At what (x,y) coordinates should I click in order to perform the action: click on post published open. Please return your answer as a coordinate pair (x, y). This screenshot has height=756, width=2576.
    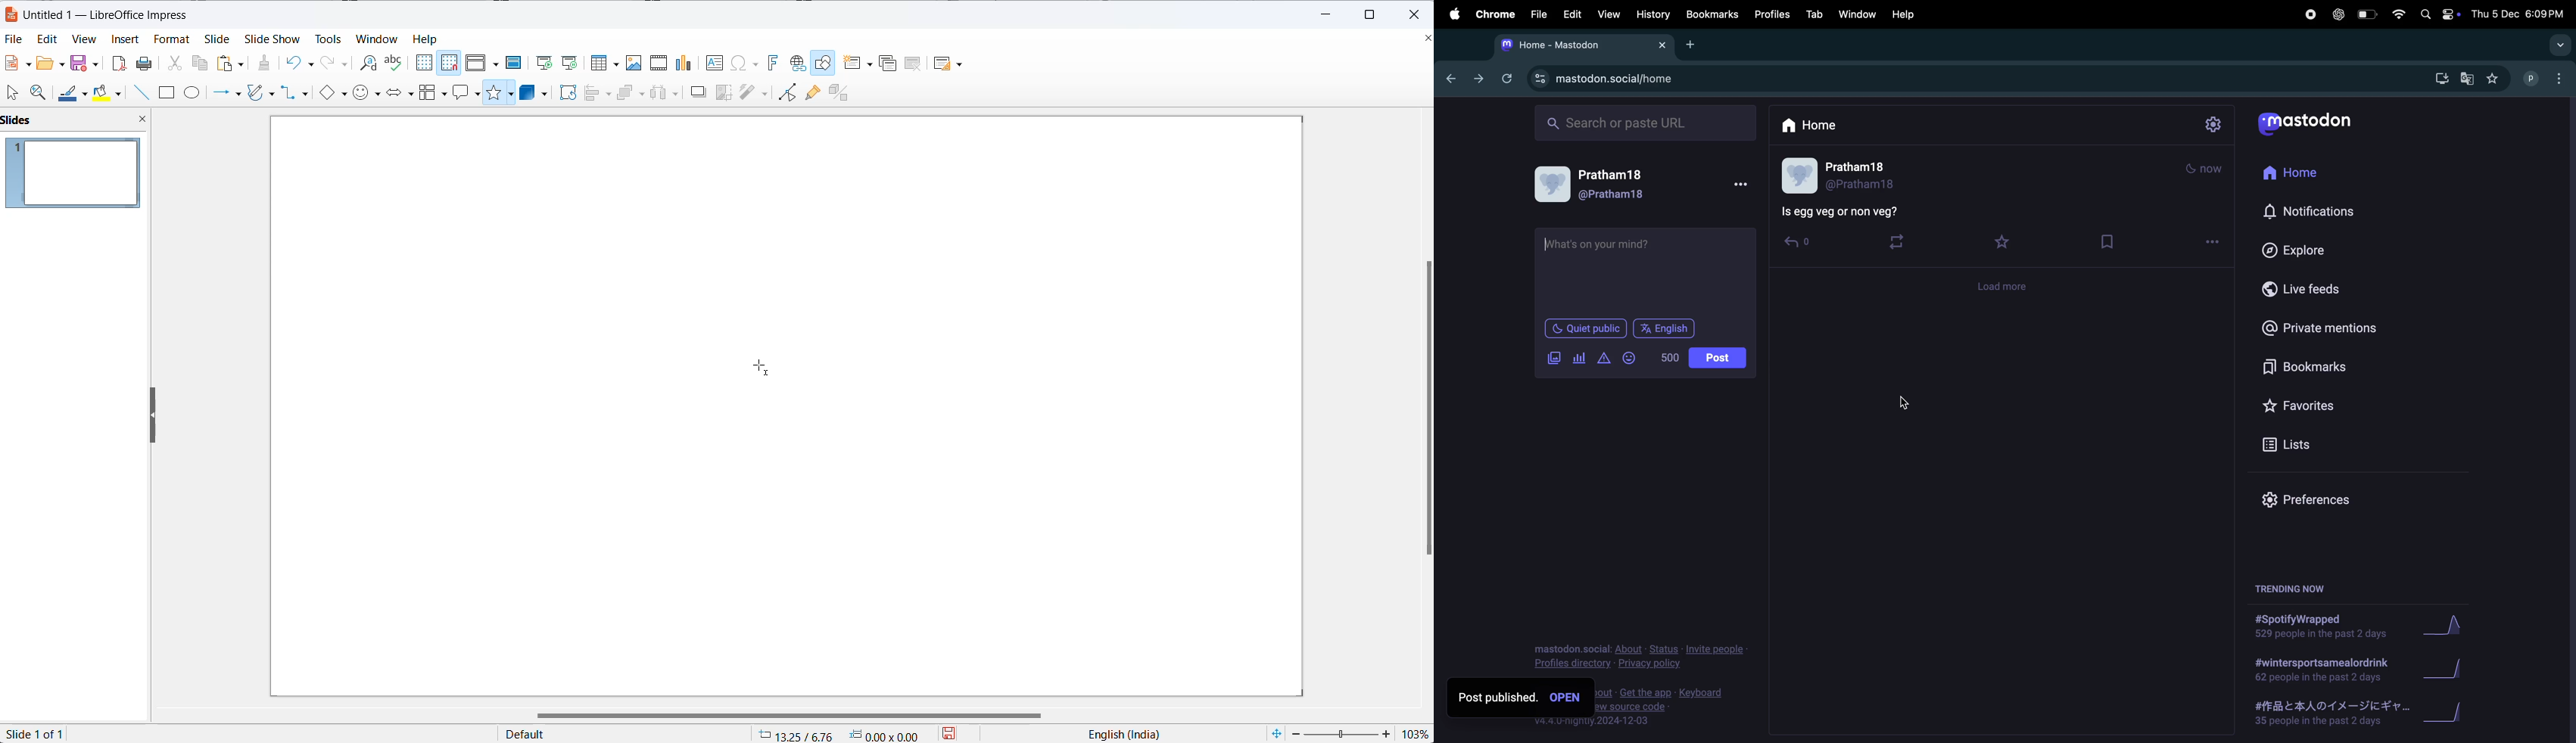
    Looking at the image, I should click on (1520, 698).